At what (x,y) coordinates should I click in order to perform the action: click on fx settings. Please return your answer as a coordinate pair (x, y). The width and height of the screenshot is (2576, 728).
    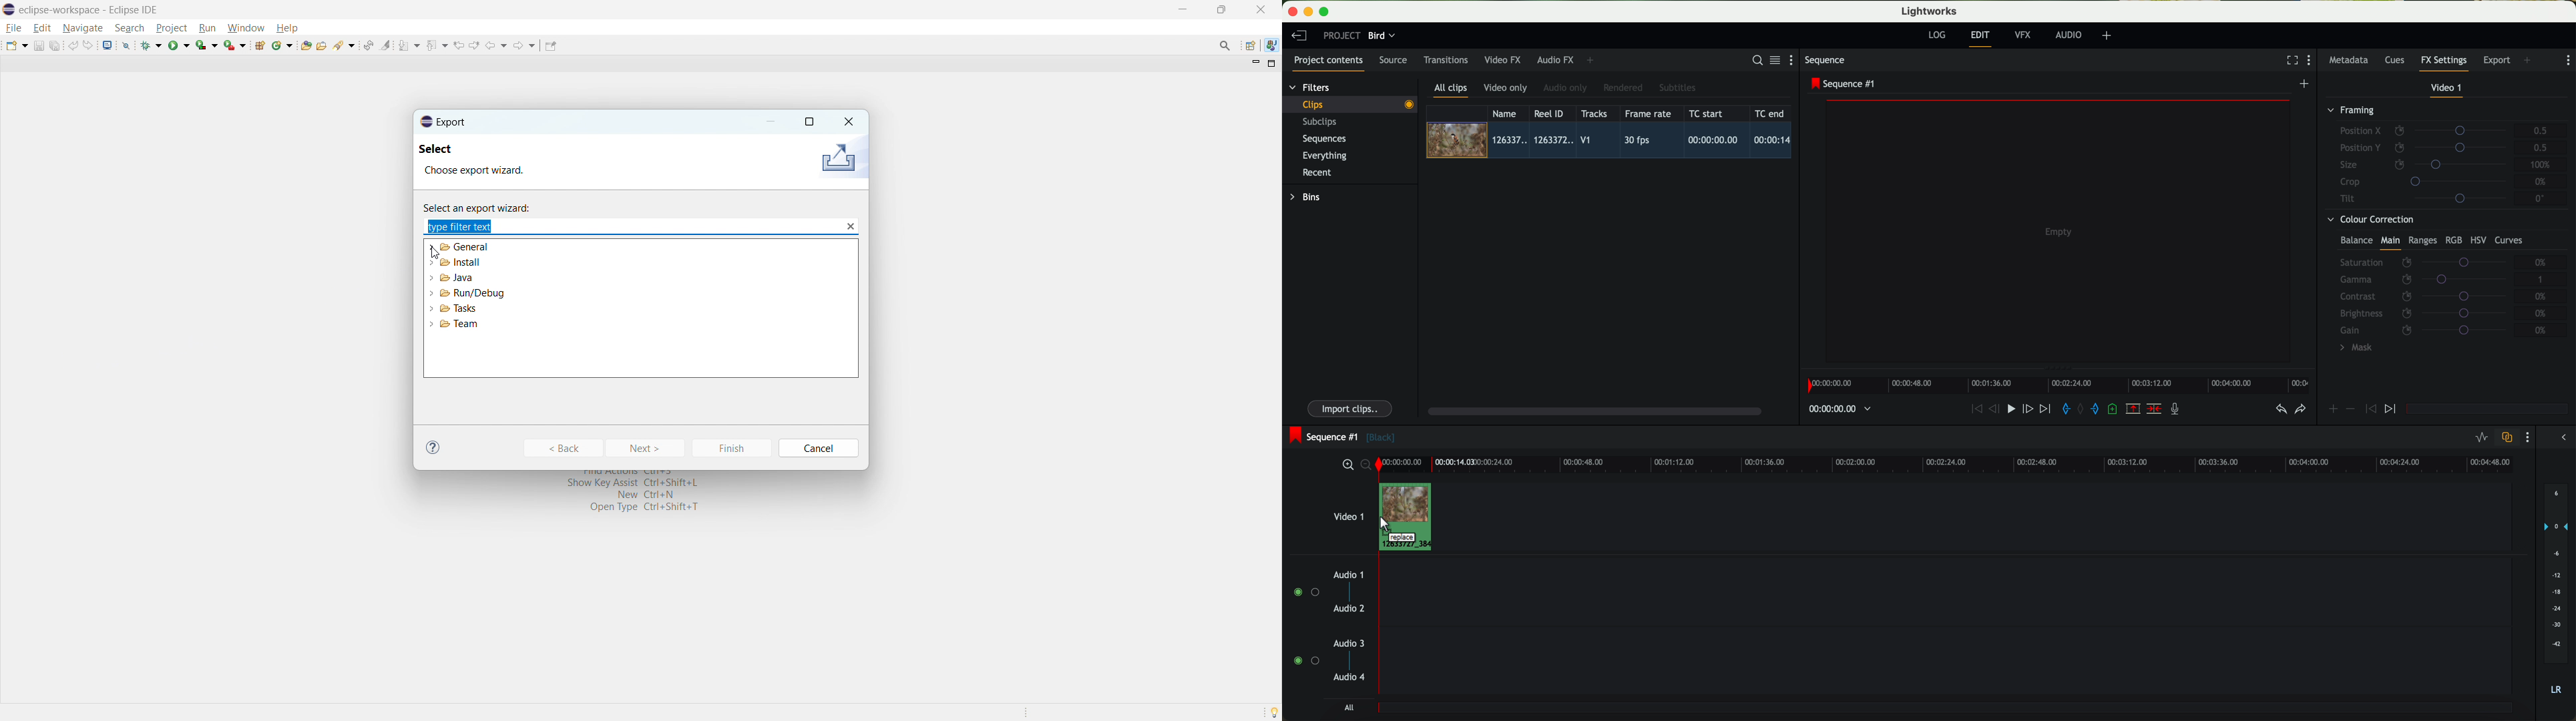
    Looking at the image, I should click on (2443, 63).